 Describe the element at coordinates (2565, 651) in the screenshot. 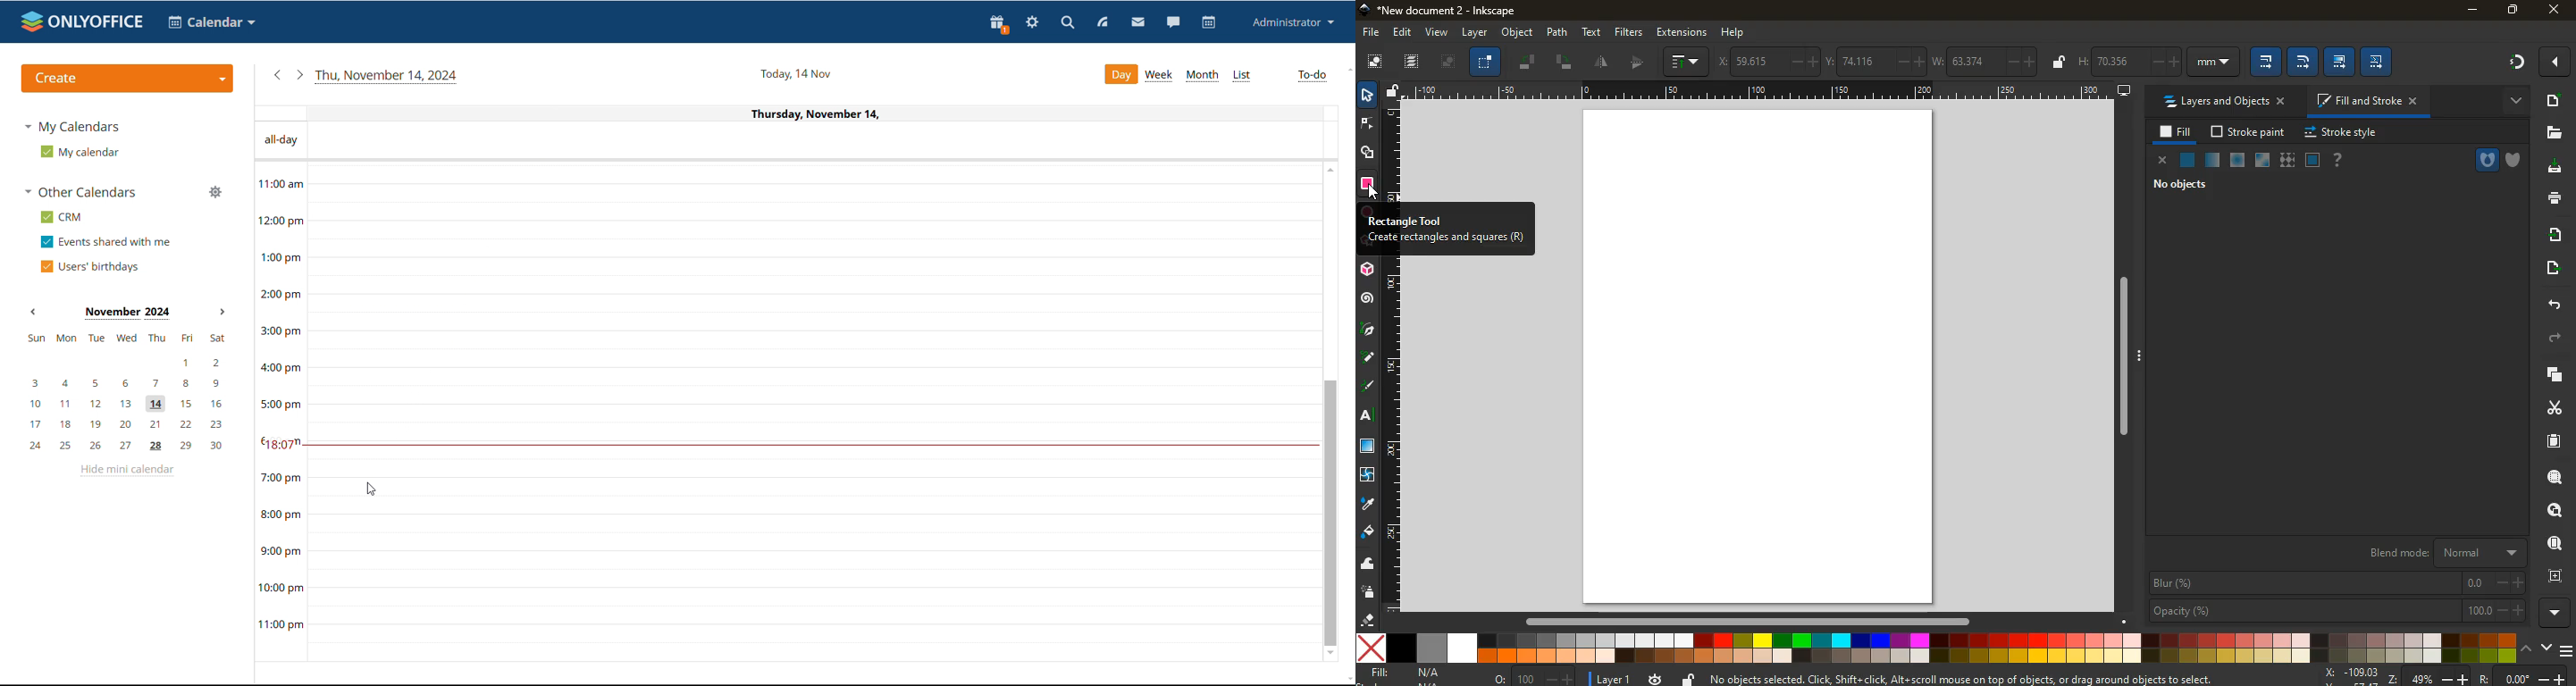

I see `menu` at that location.